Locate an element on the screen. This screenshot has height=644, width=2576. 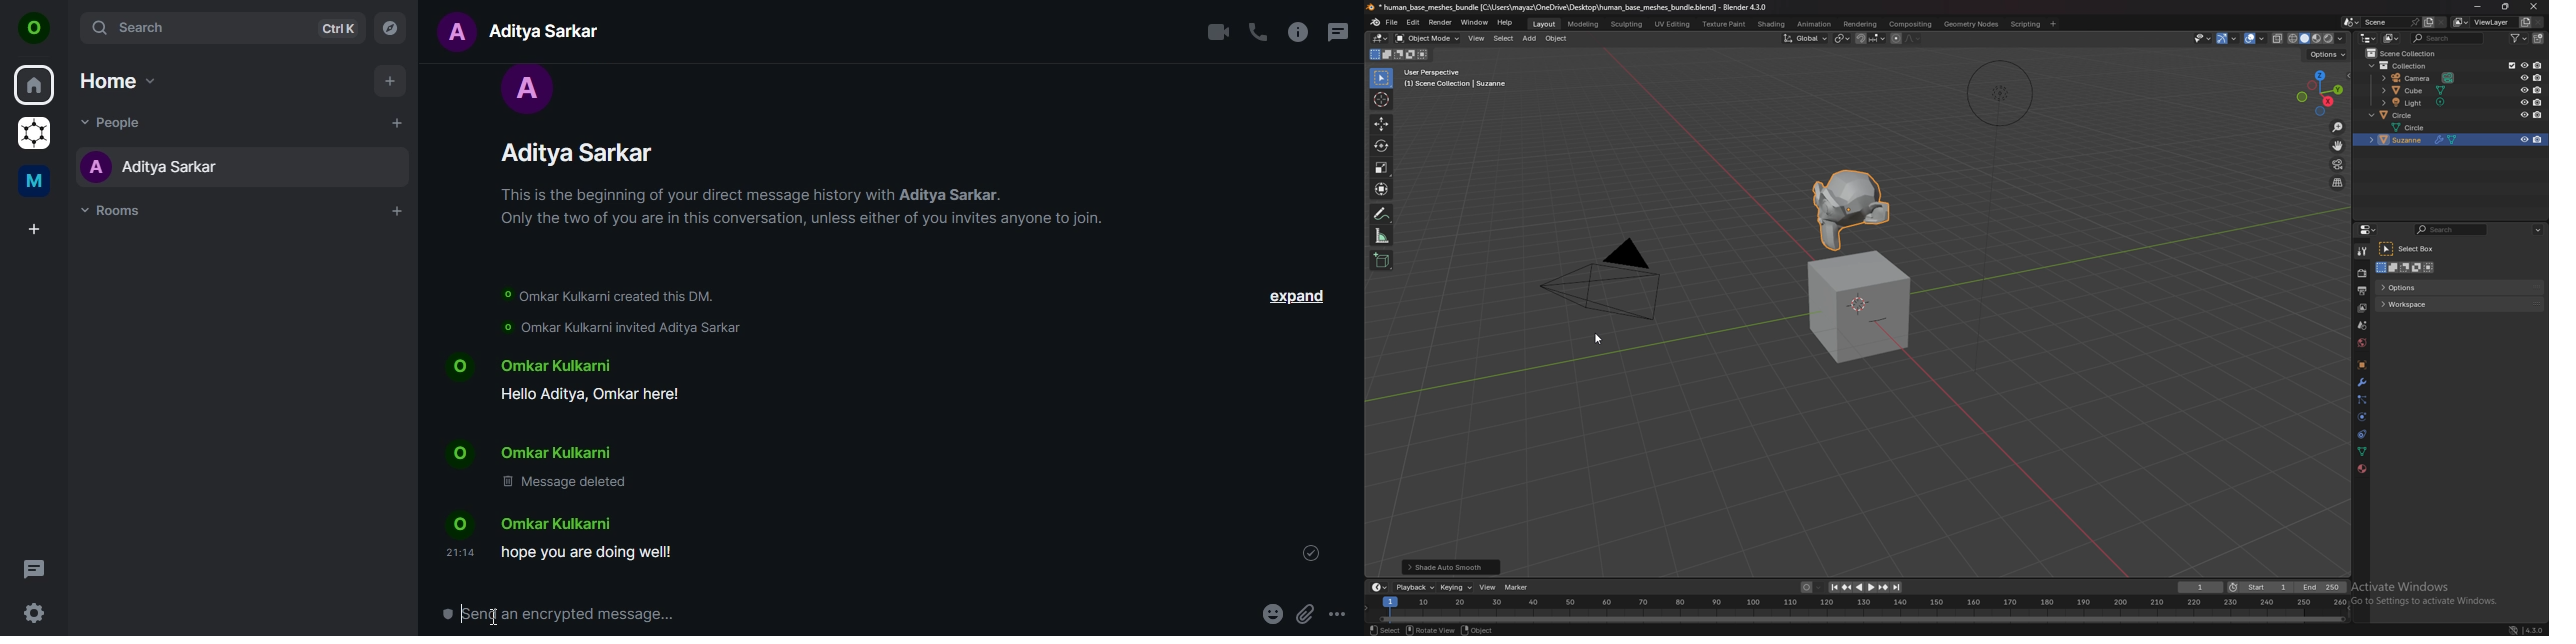
hide in viewport is located at coordinates (2524, 65).